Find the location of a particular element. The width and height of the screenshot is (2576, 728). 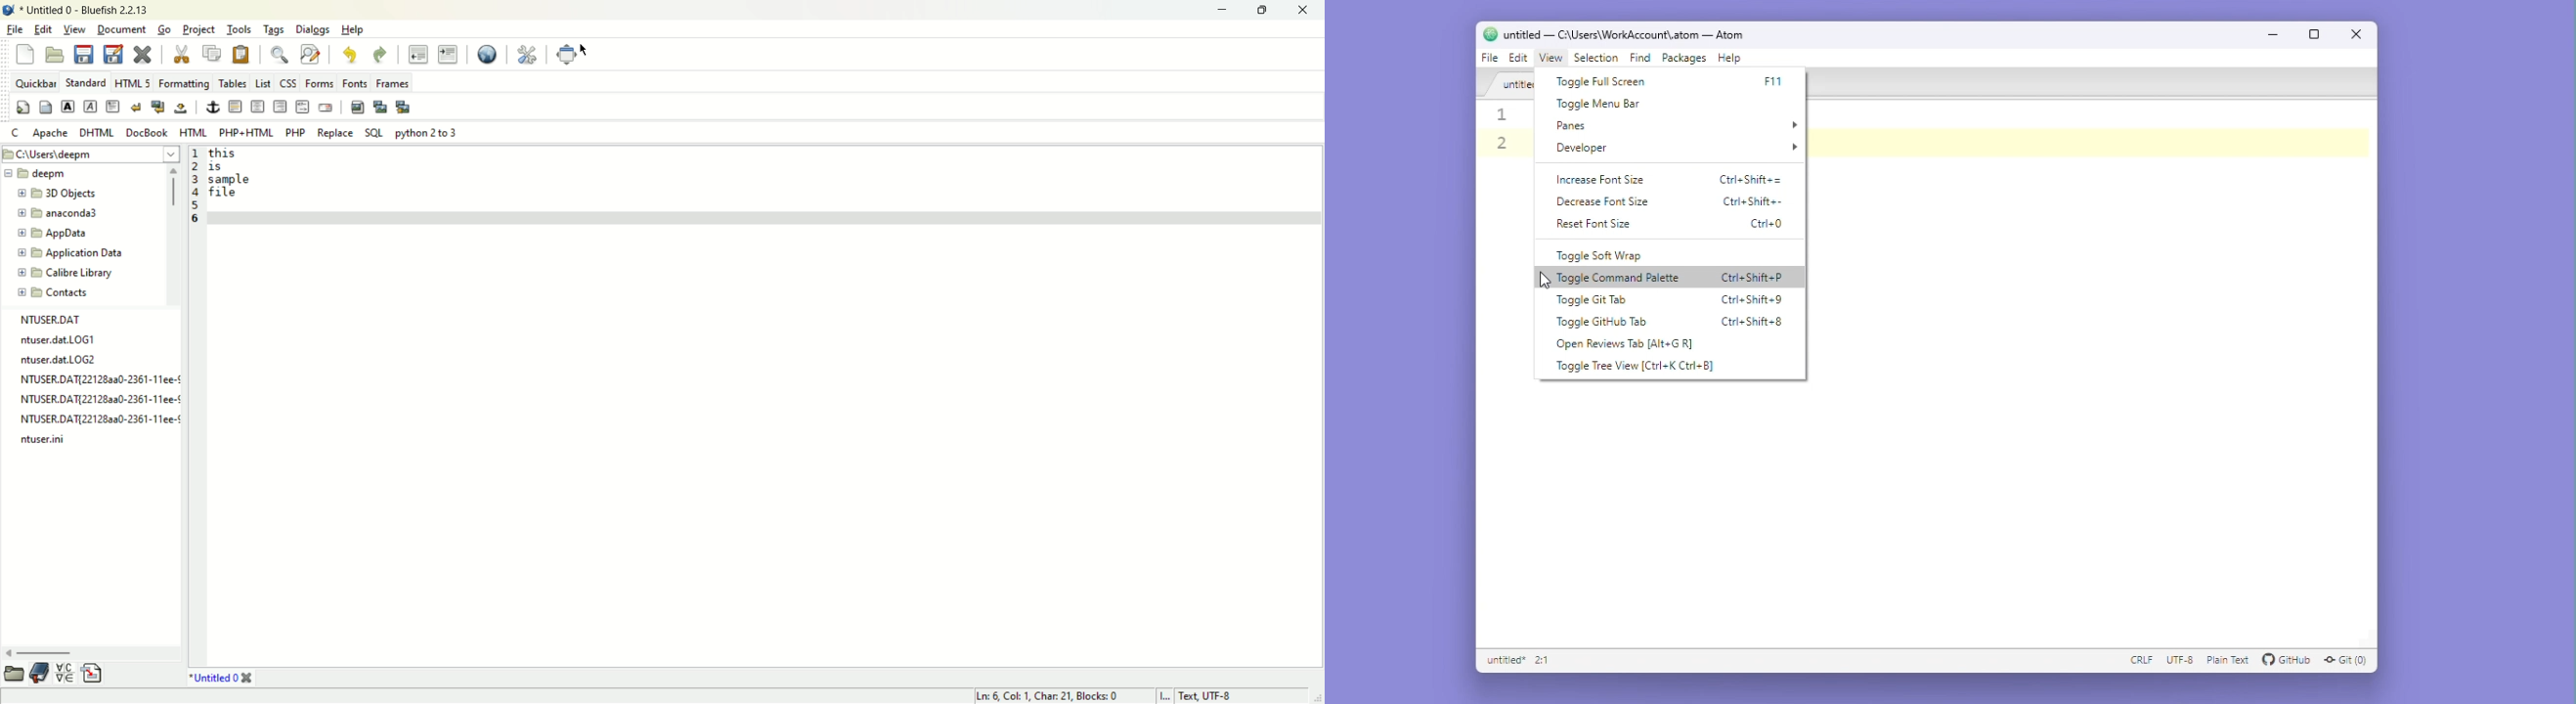

minimize is located at coordinates (1224, 10).